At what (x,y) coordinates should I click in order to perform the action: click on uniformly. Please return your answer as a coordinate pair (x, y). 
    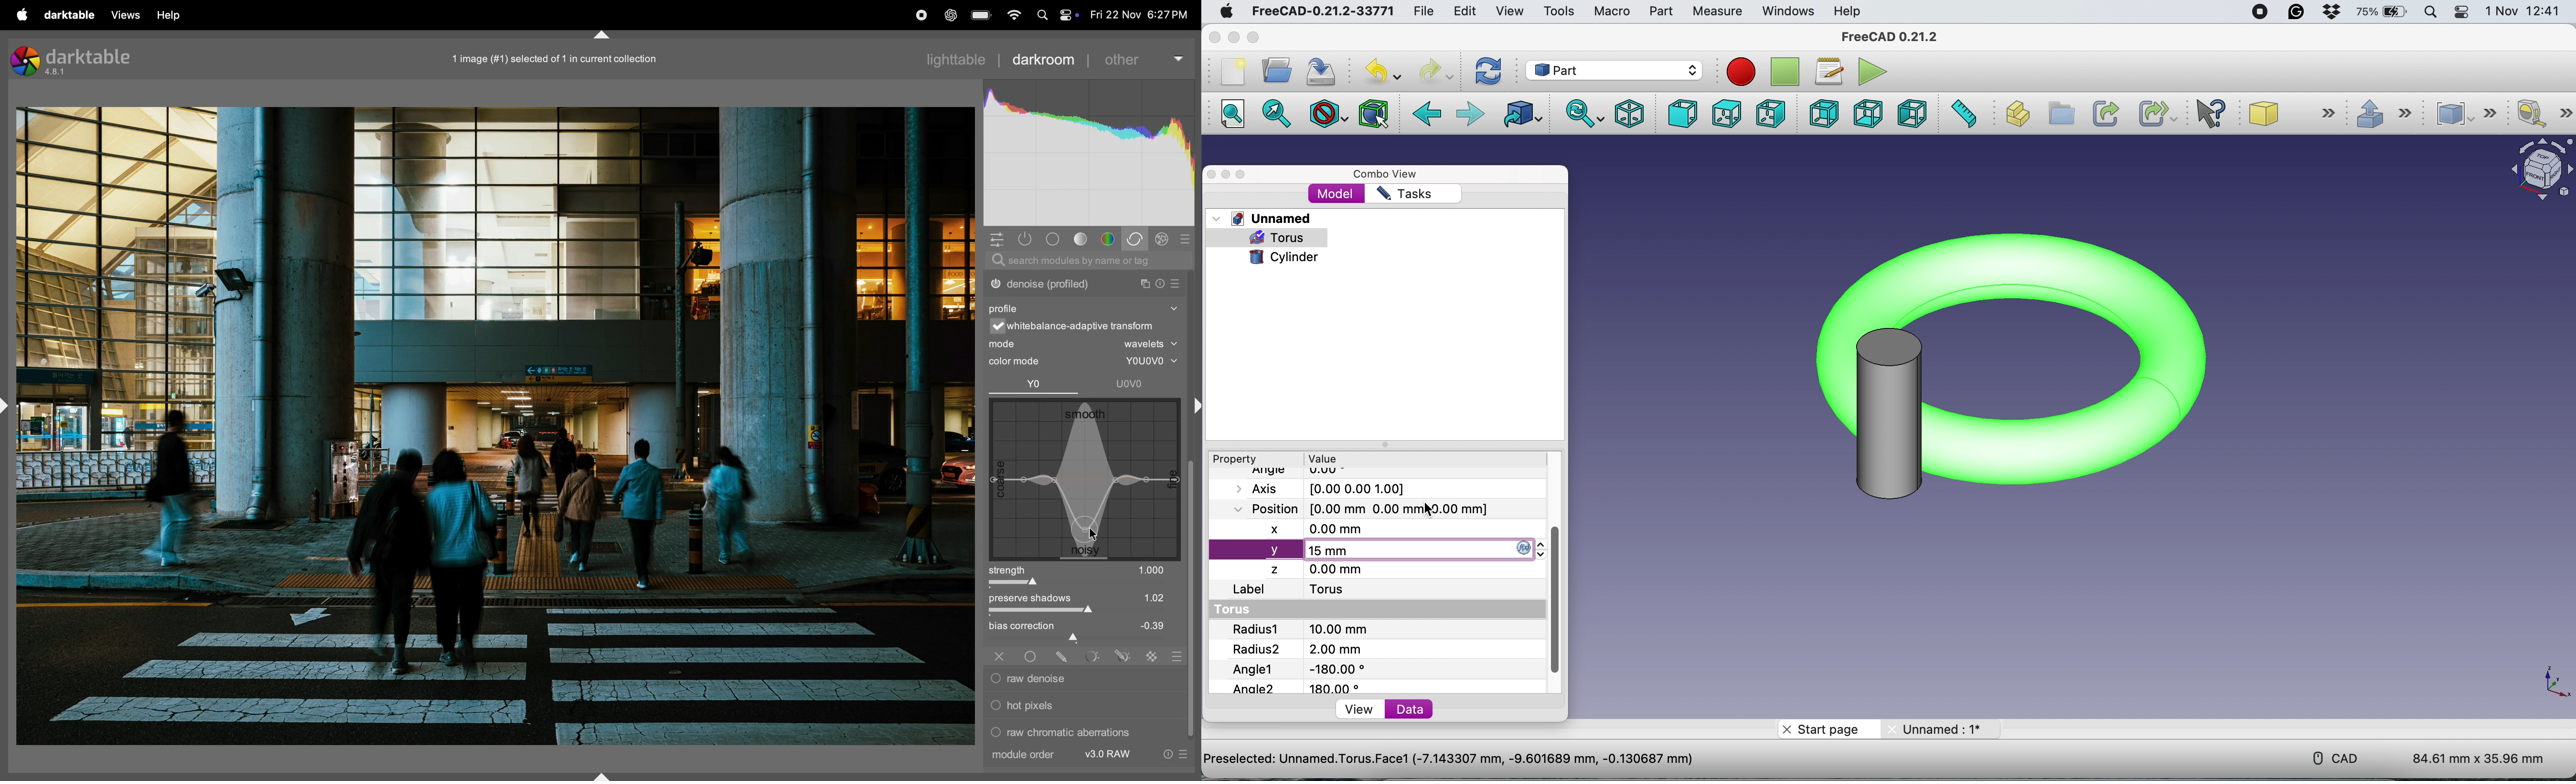
    Looking at the image, I should click on (1032, 657).